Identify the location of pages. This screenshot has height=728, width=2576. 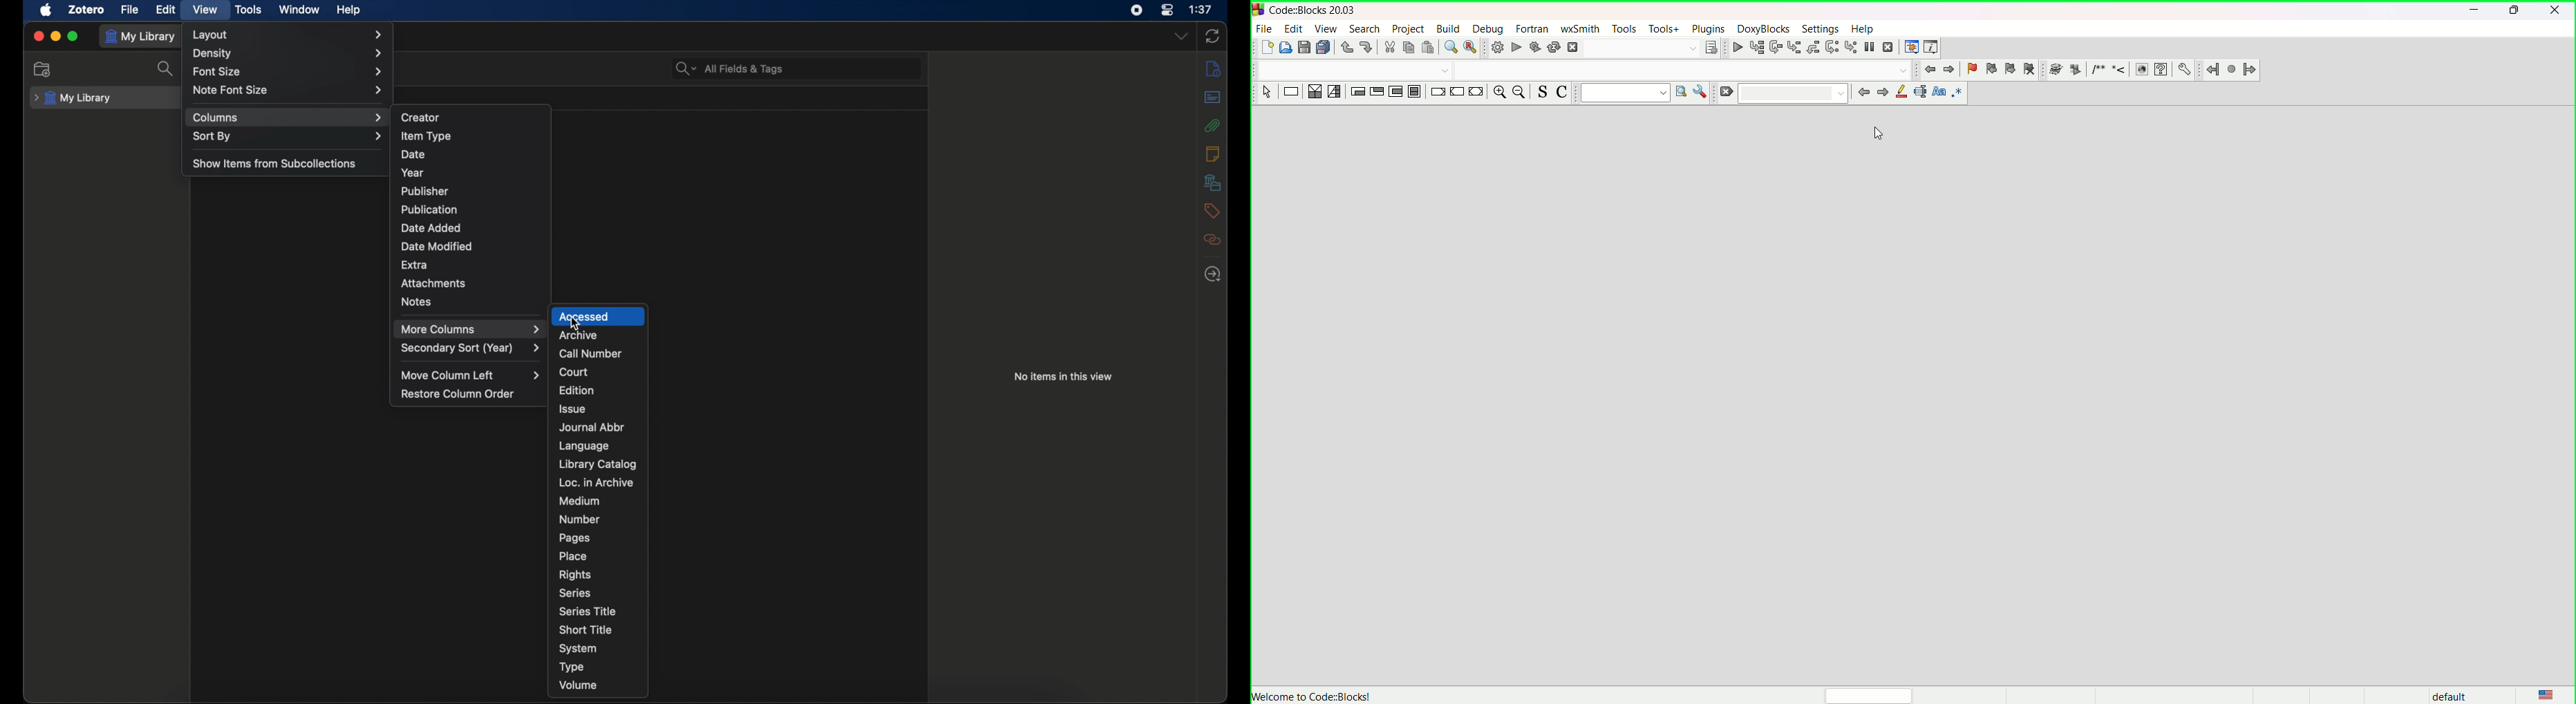
(575, 538).